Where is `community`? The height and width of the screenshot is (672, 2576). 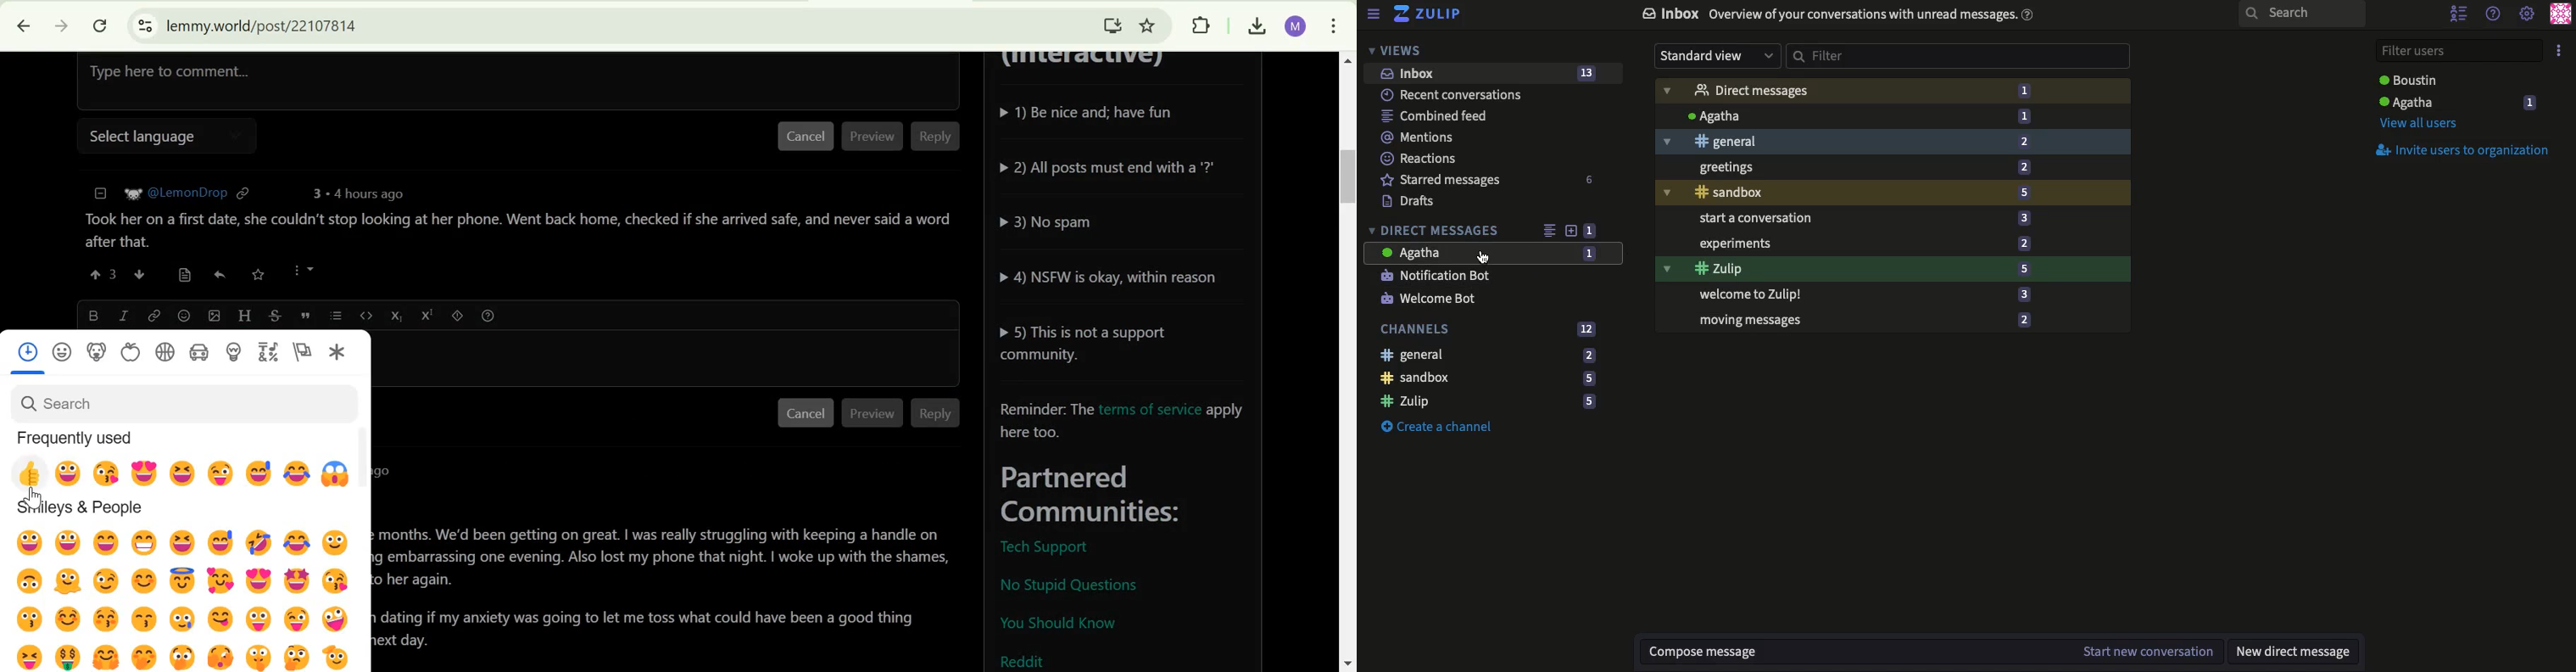 community is located at coordinates (336, 353).